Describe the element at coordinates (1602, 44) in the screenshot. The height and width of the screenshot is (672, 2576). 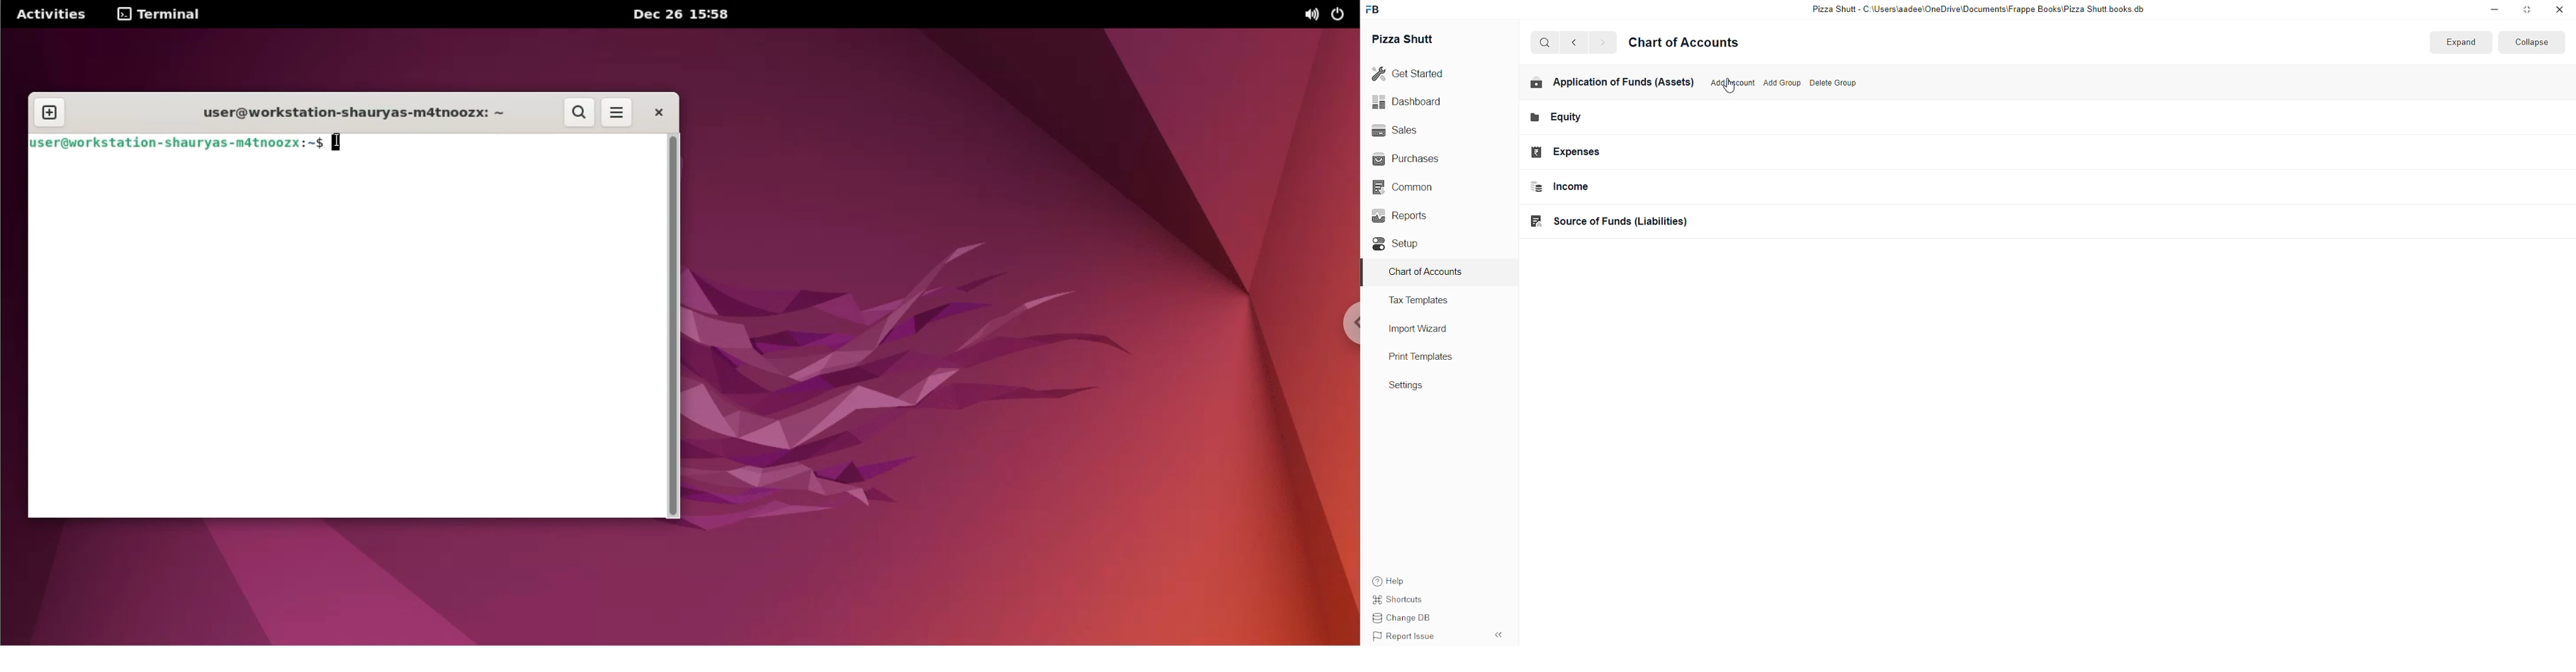
I see `go forward ` at that location.